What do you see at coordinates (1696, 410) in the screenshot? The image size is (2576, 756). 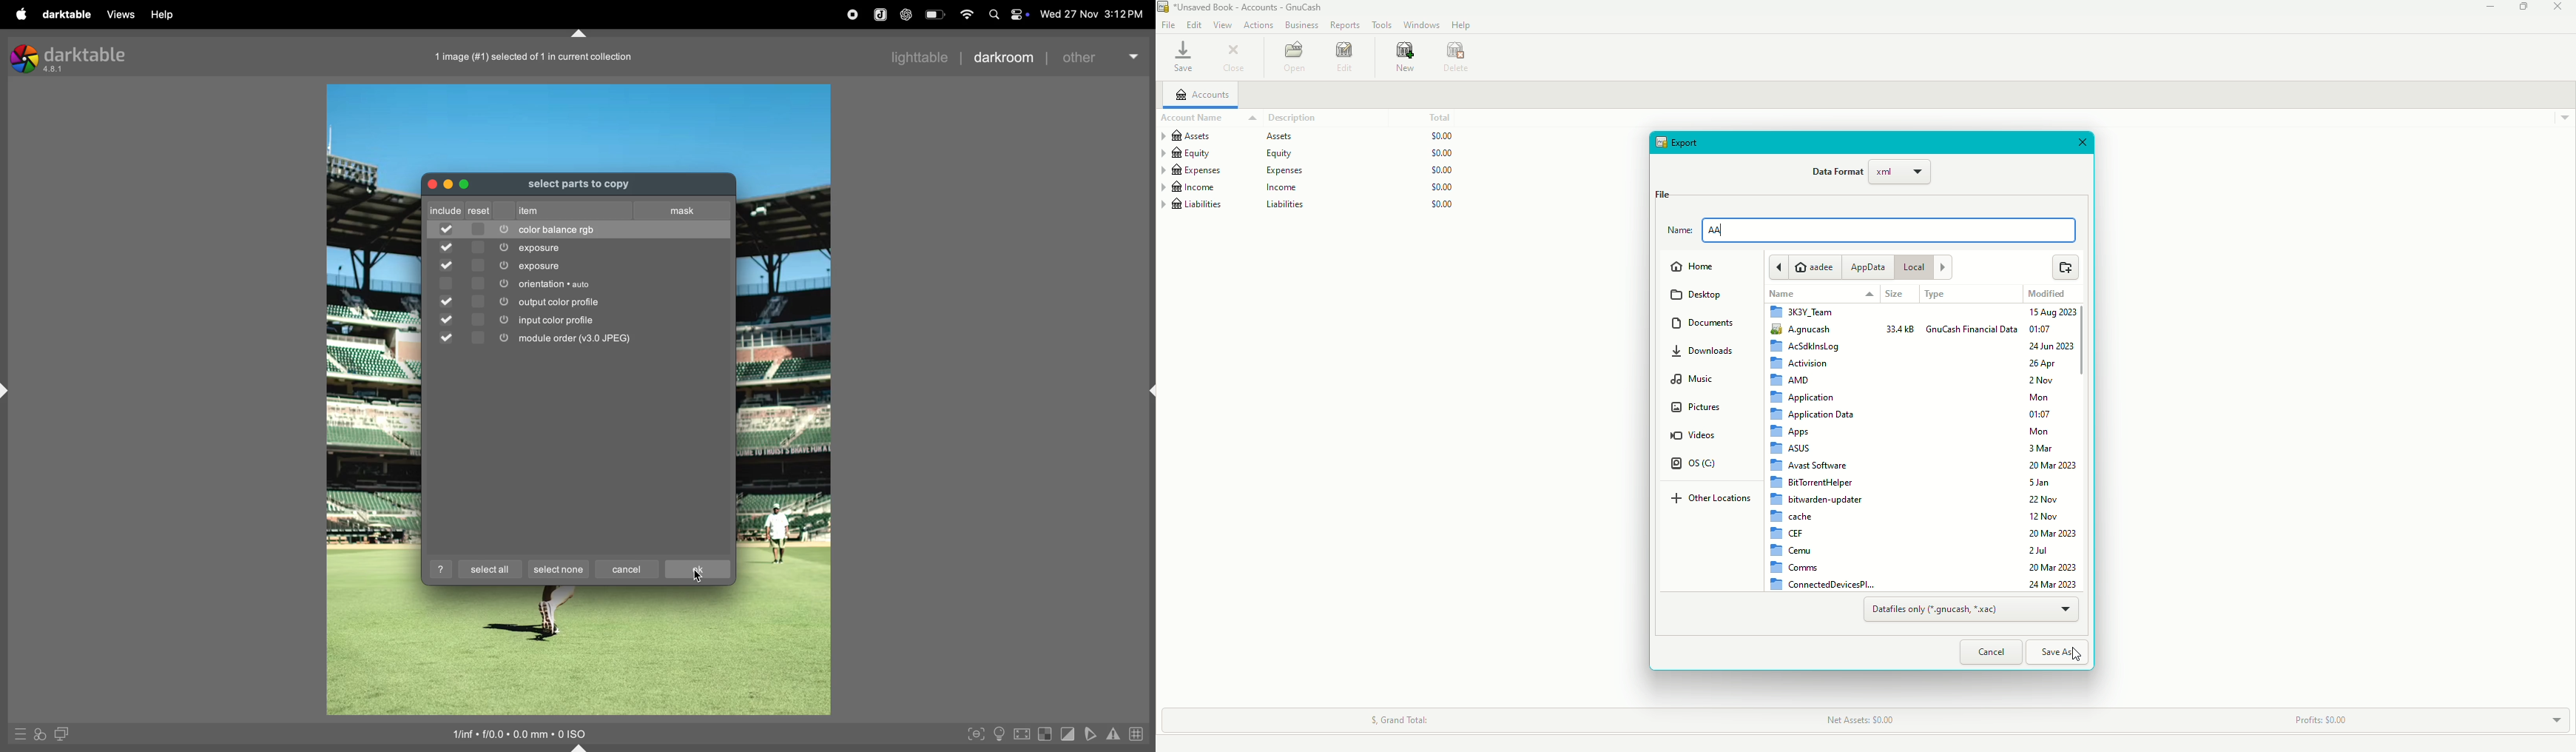 I see `Pictures` at bounding box center [1696, 410].